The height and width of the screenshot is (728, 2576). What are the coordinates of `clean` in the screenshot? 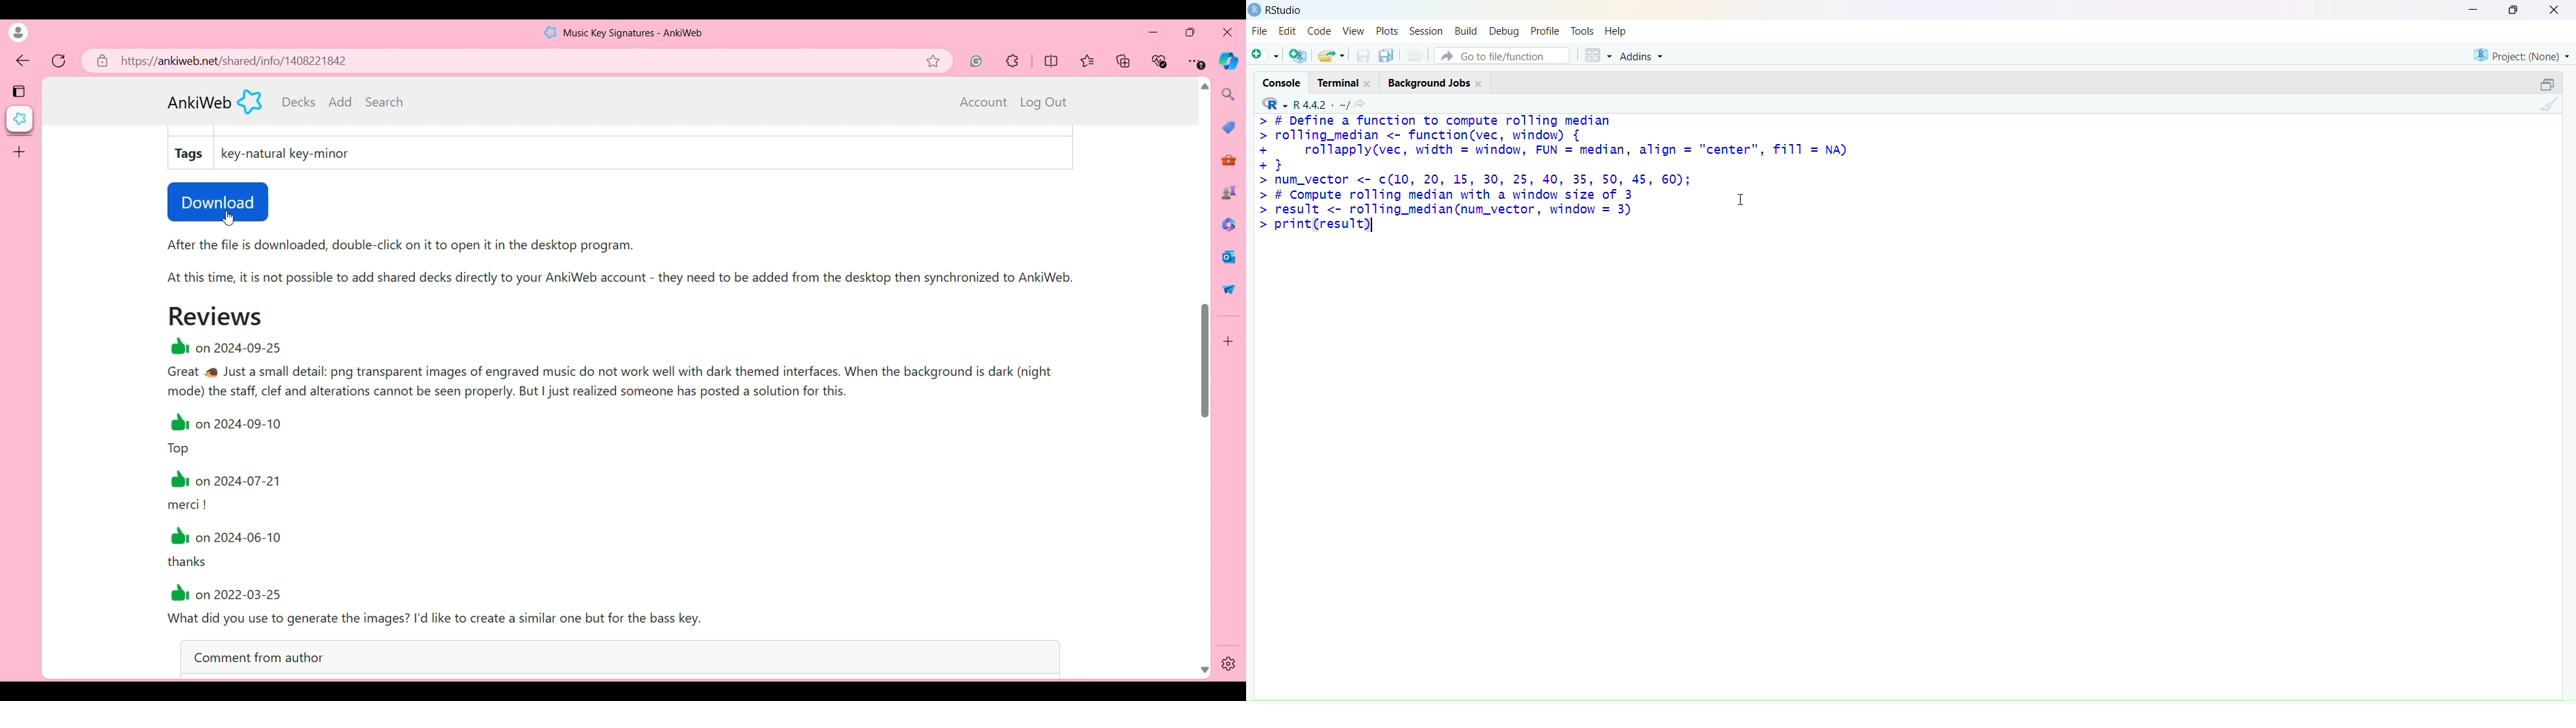 It's located at (2549, 104).